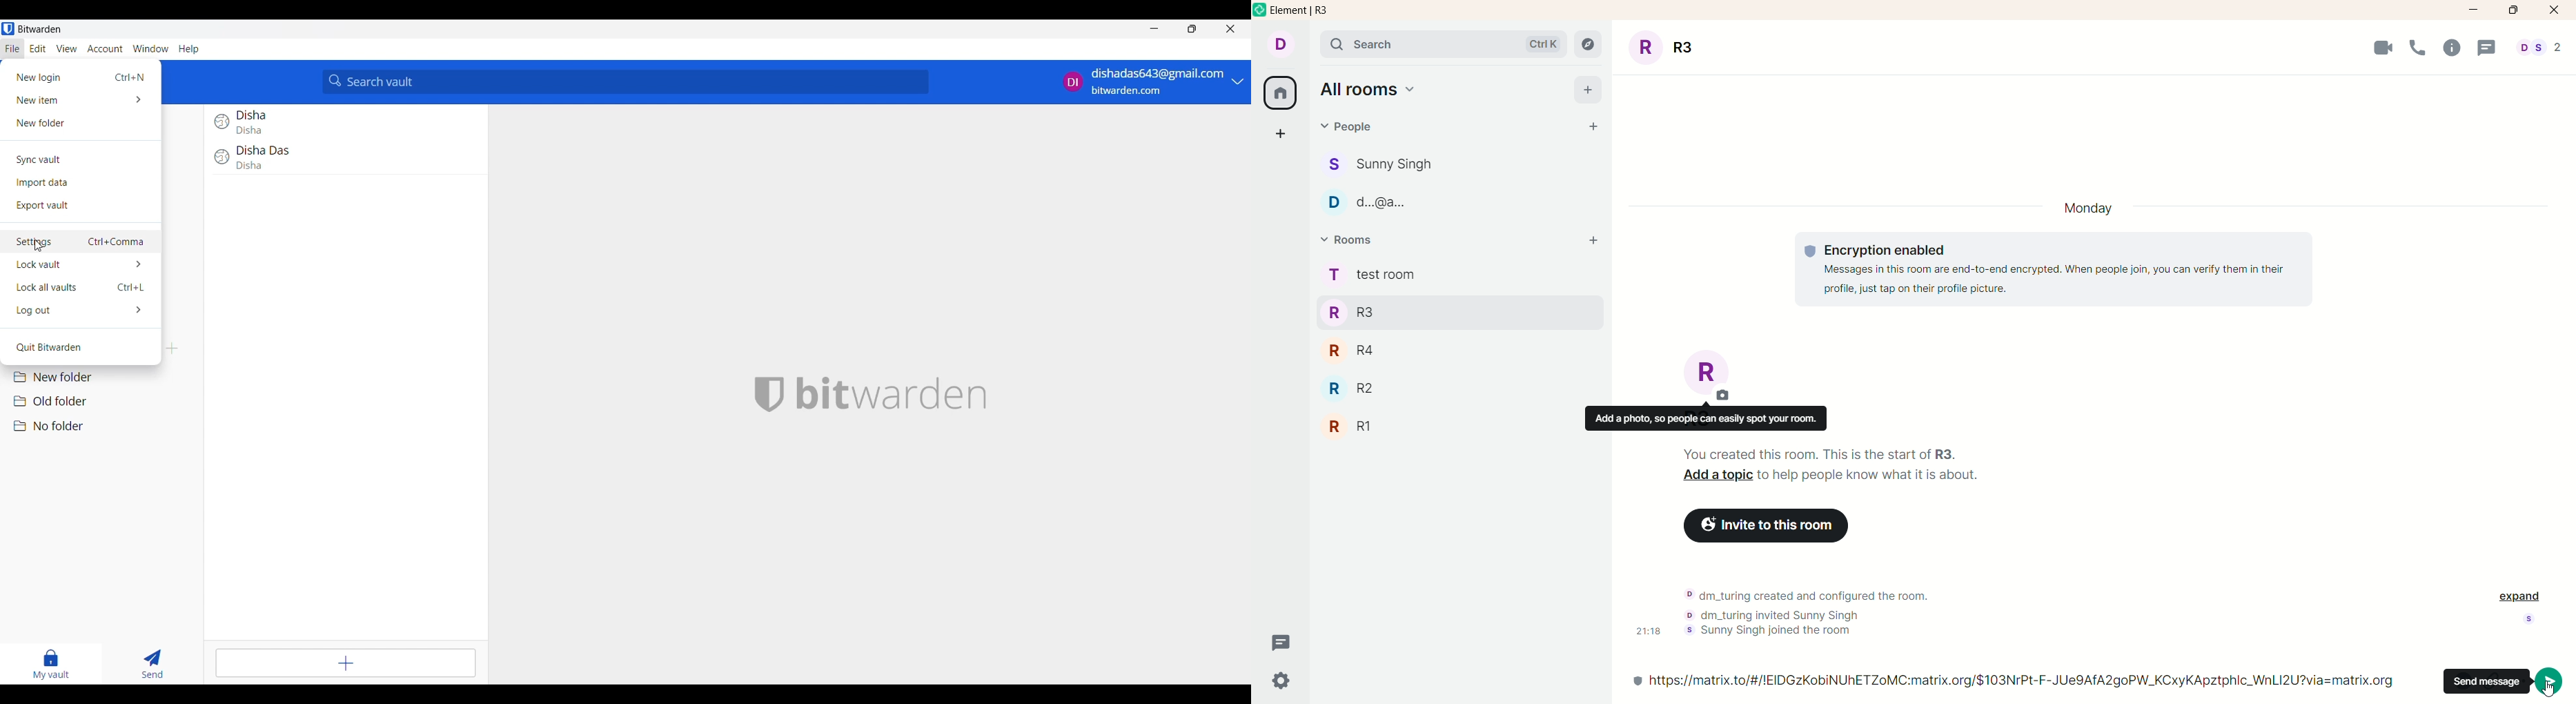  Describe the element at coordinates (151, 49) in the screenshot. I see `Window menu` at that location.